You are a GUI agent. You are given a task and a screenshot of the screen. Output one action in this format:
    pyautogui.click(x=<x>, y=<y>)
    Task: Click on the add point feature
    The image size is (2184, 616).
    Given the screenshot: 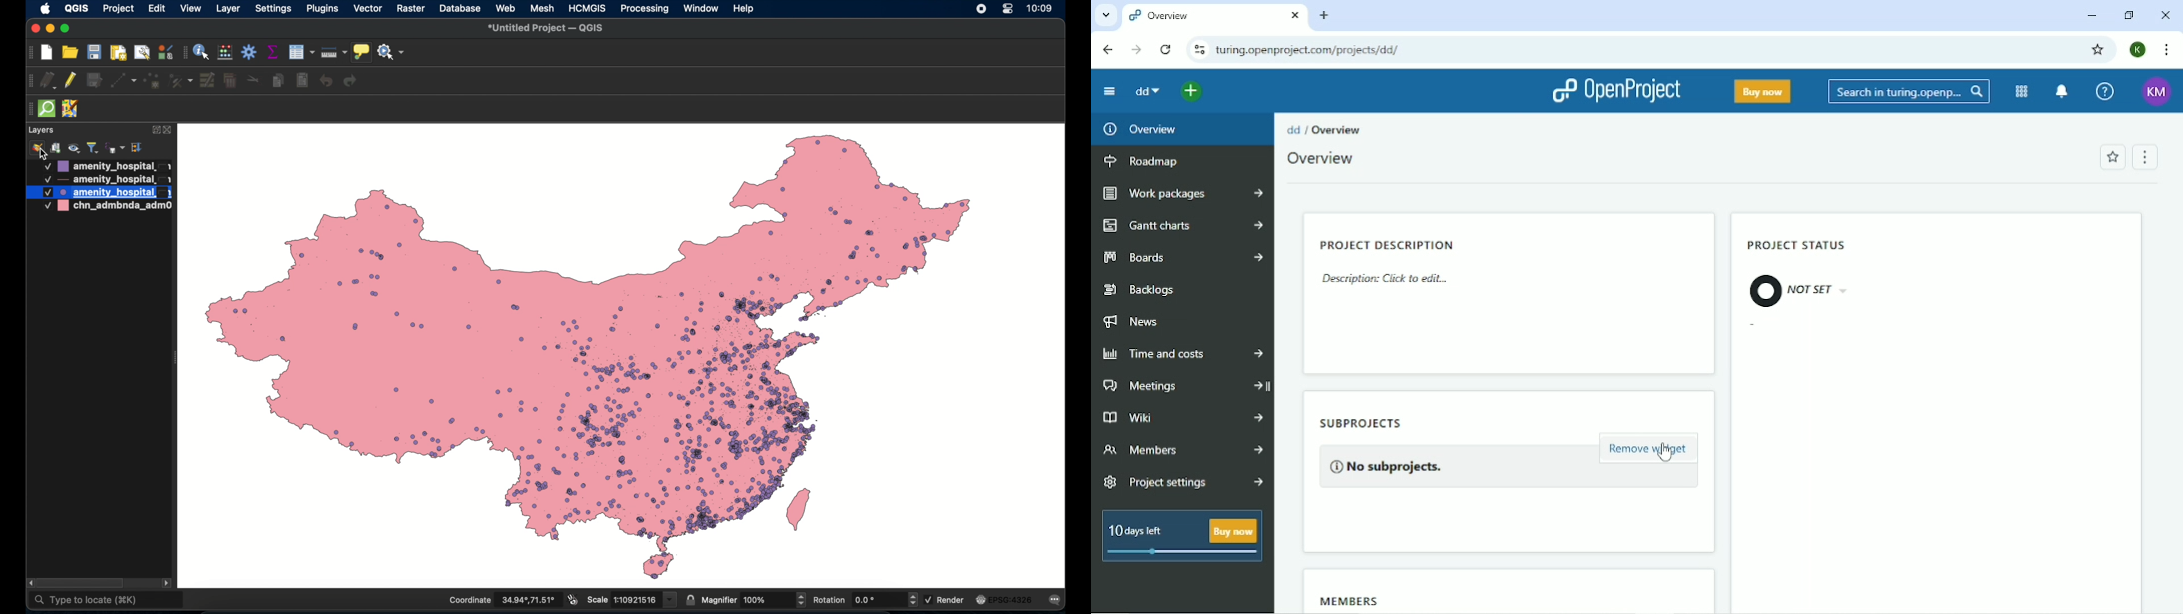 What is the action you would take?
    pyautogui.click(x=154, y=81)
    